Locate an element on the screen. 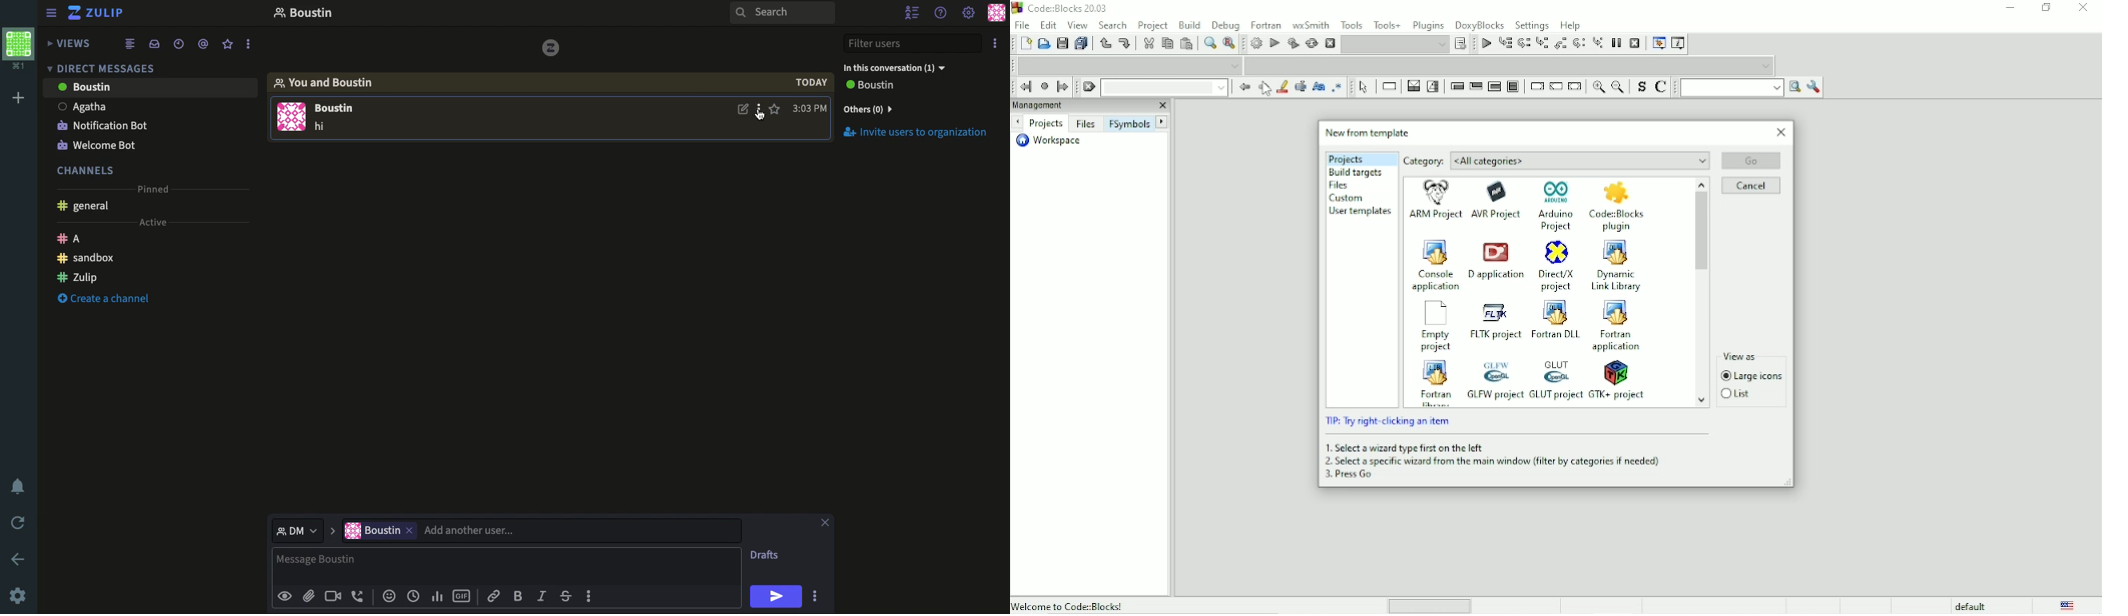  Show the select target dialog is located at coordinates (1462, 44).